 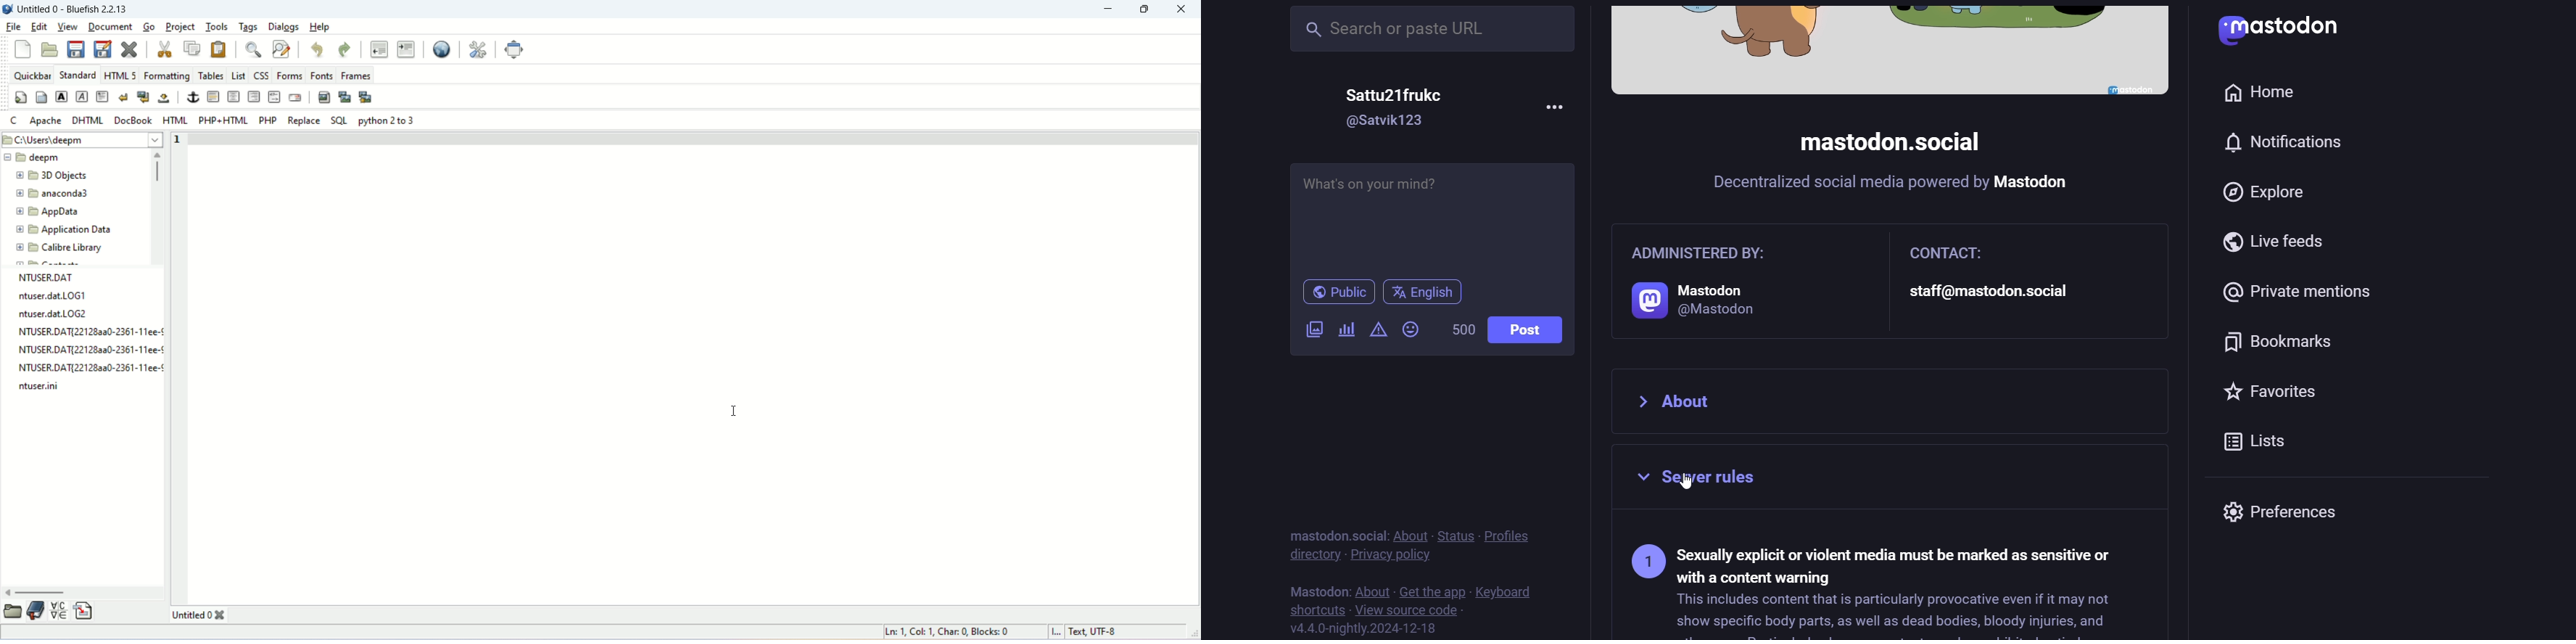 What do you see at coordinates (268, 120) in the screenshot?
I see `PHP` at bounding box center [268, 120].